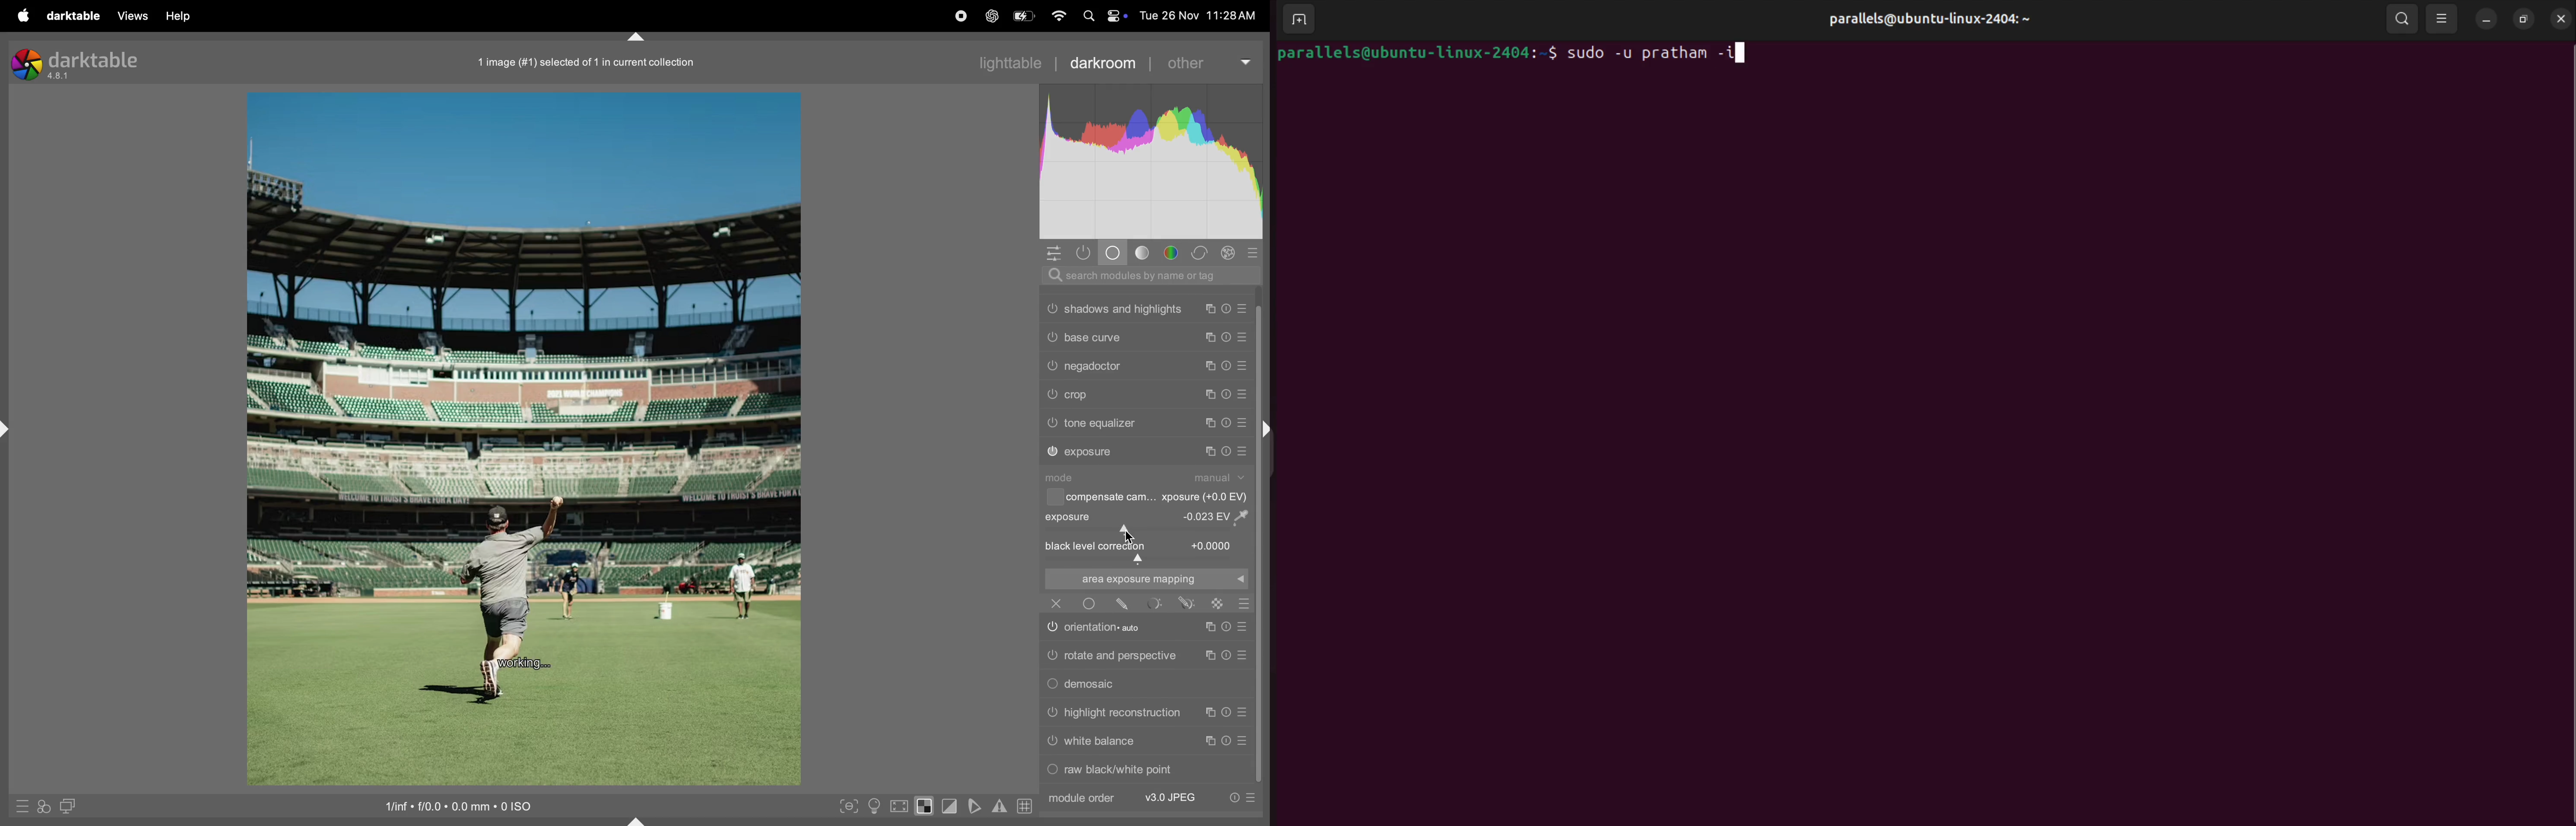  I want to click on Switch on or off, so click(1052, 771).